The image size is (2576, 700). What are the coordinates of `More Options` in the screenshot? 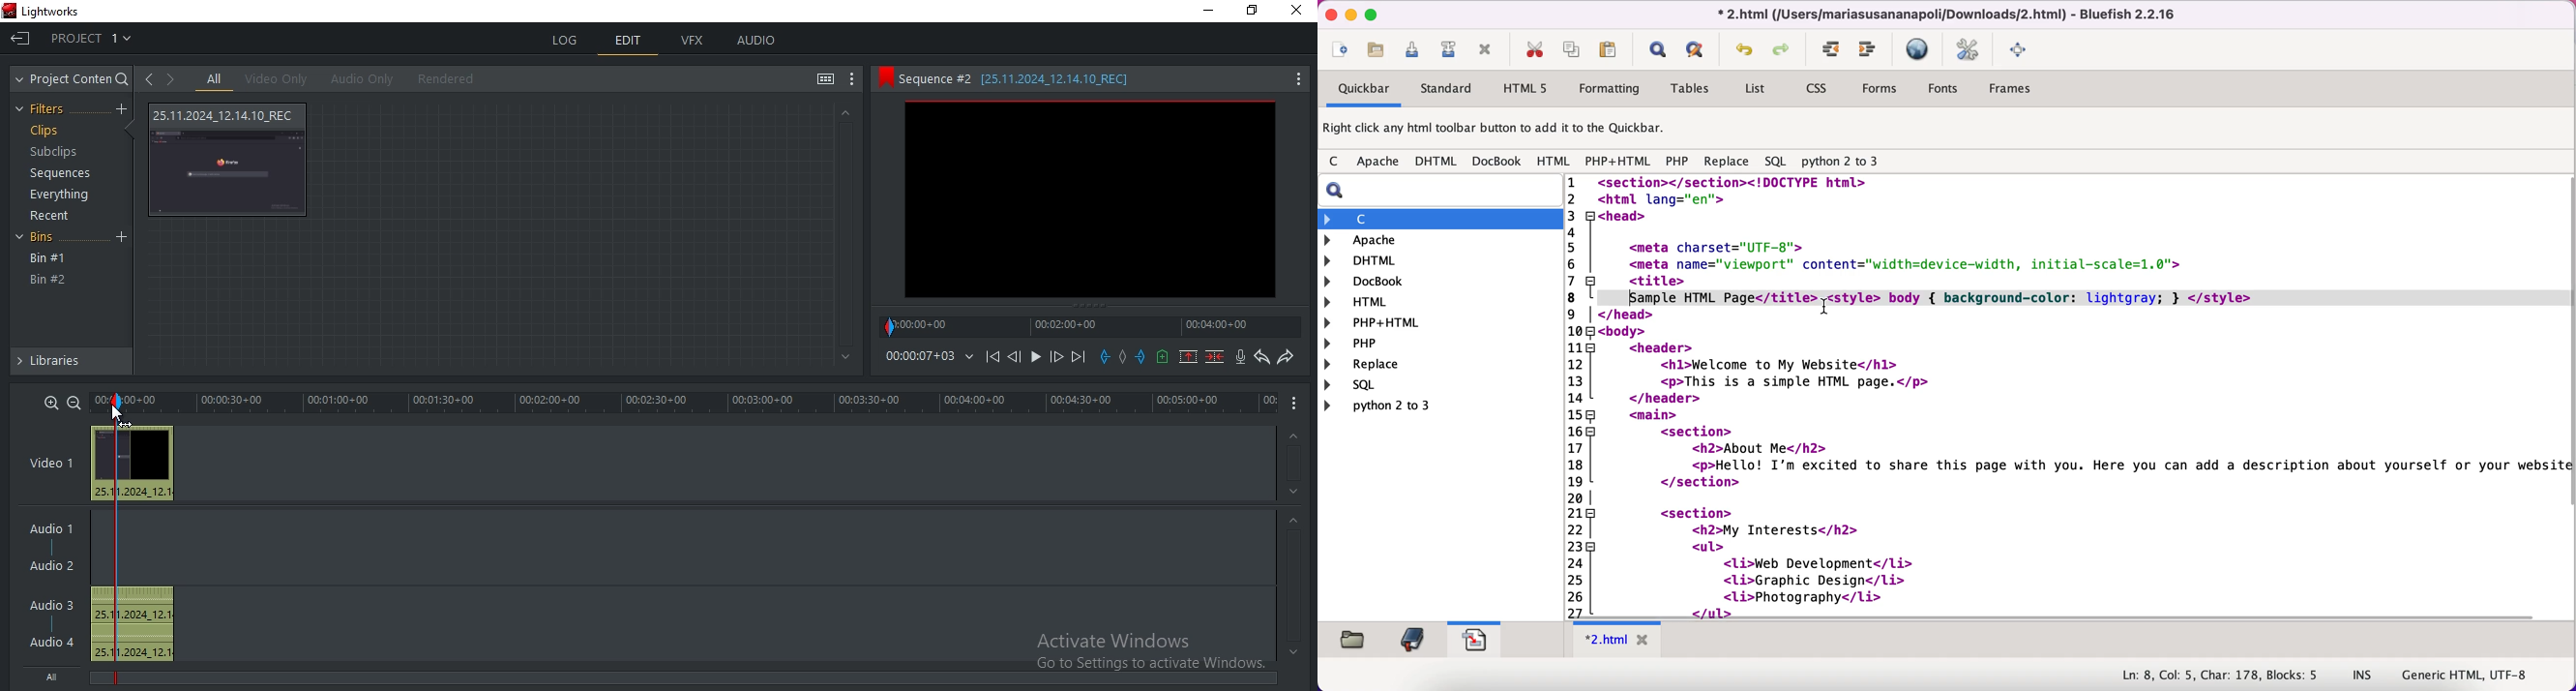 It's located at (1298, 404).